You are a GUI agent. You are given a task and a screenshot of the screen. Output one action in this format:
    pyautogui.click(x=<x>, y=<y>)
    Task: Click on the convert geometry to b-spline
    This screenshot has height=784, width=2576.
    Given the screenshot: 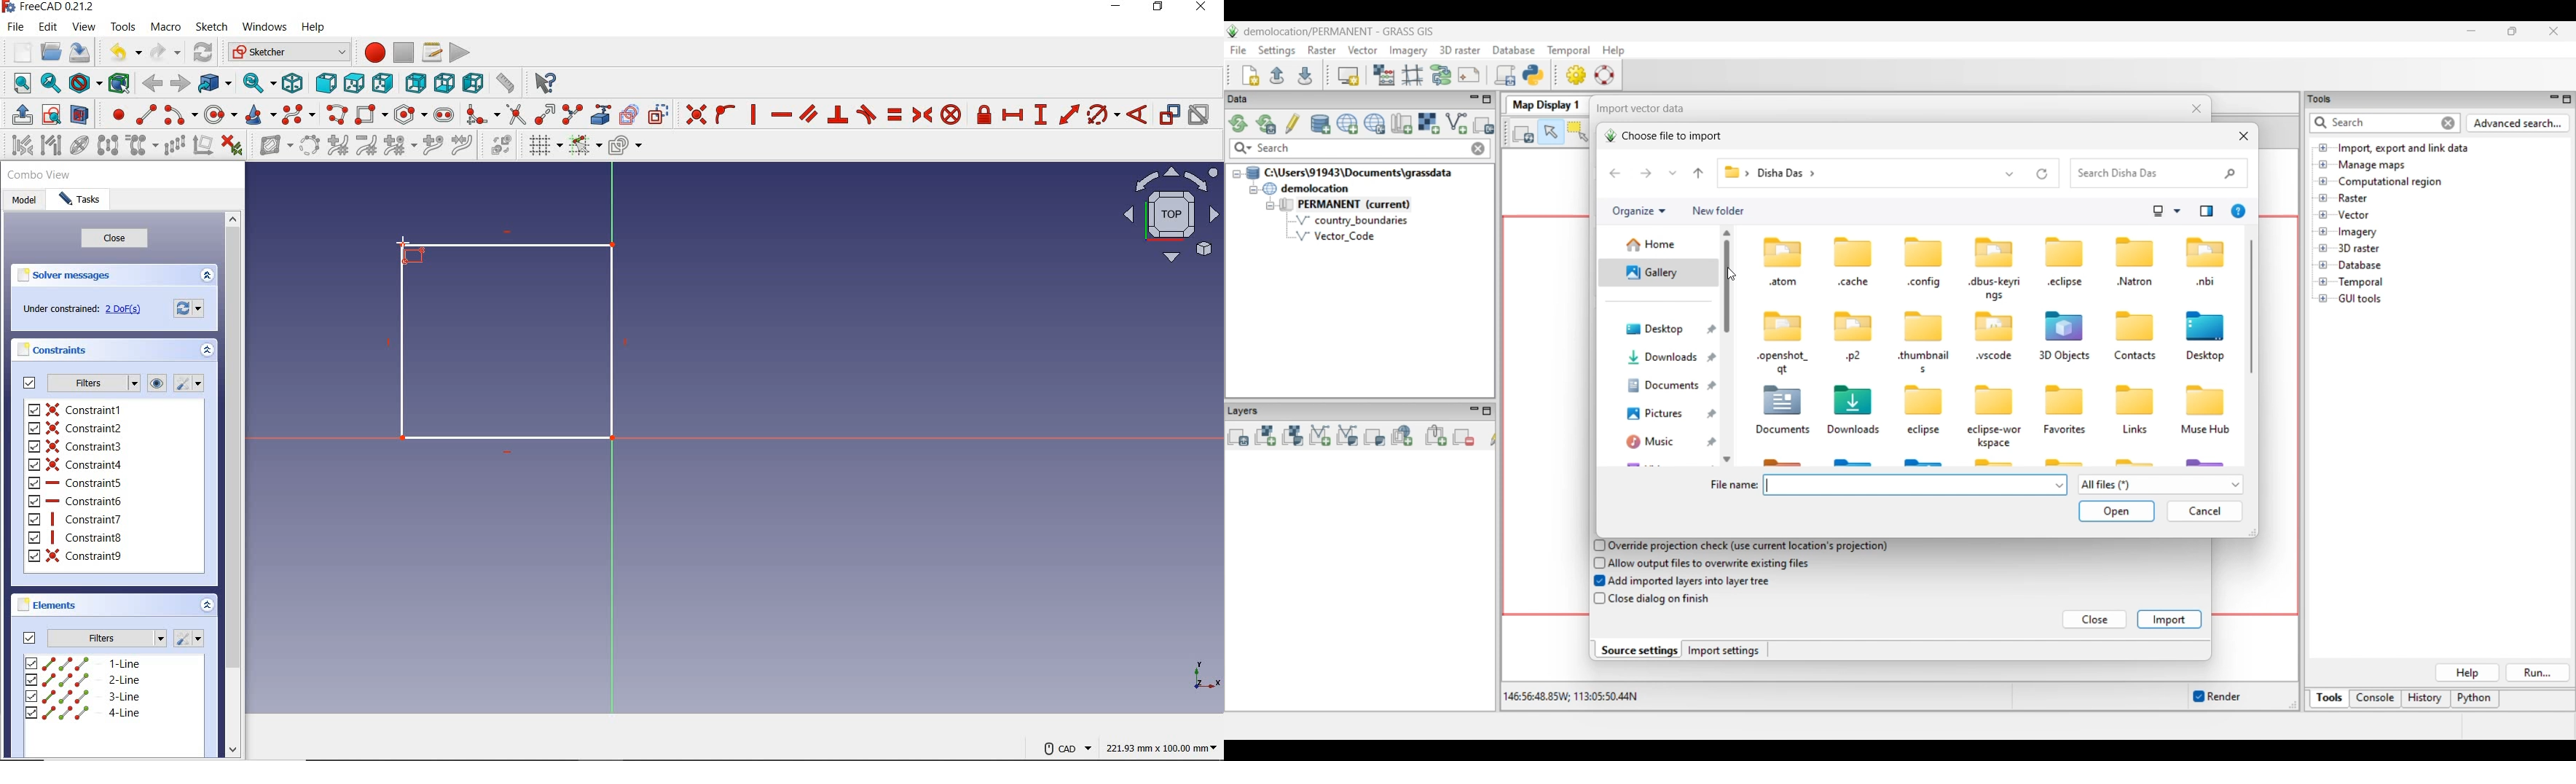 What is the action you would take?
    pyautogui.click(x=309, y=145)
    